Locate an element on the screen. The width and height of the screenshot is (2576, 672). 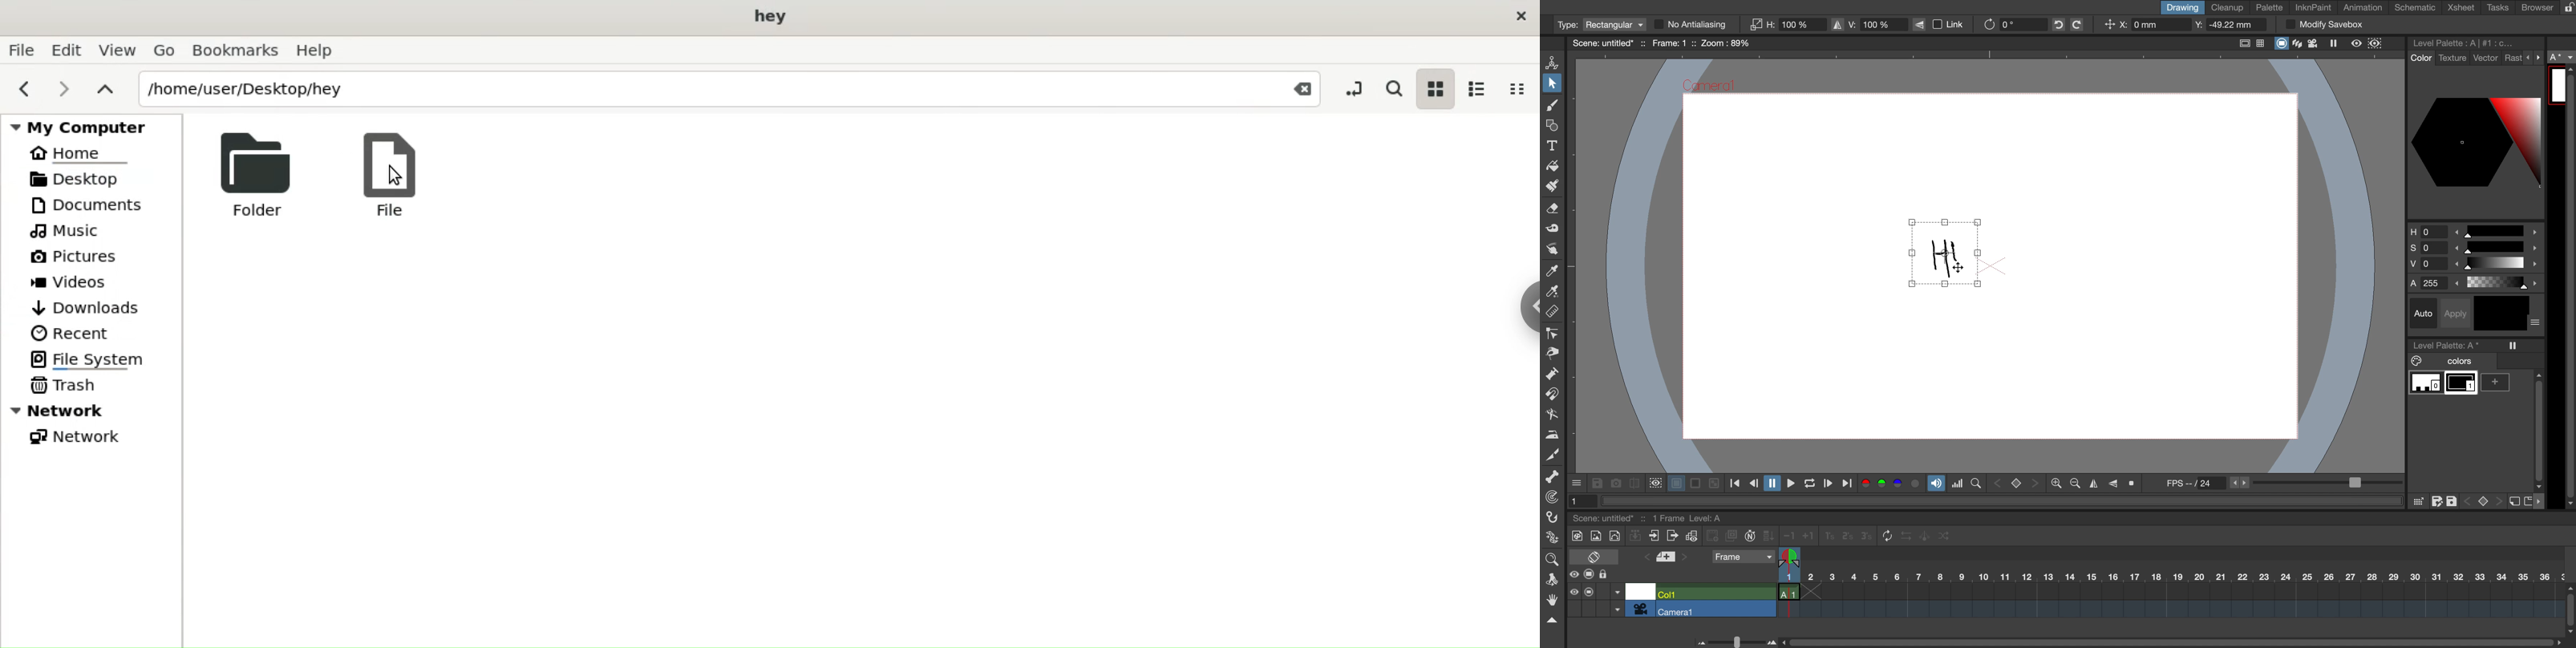
schematic is located at coordinates (2417, 8).